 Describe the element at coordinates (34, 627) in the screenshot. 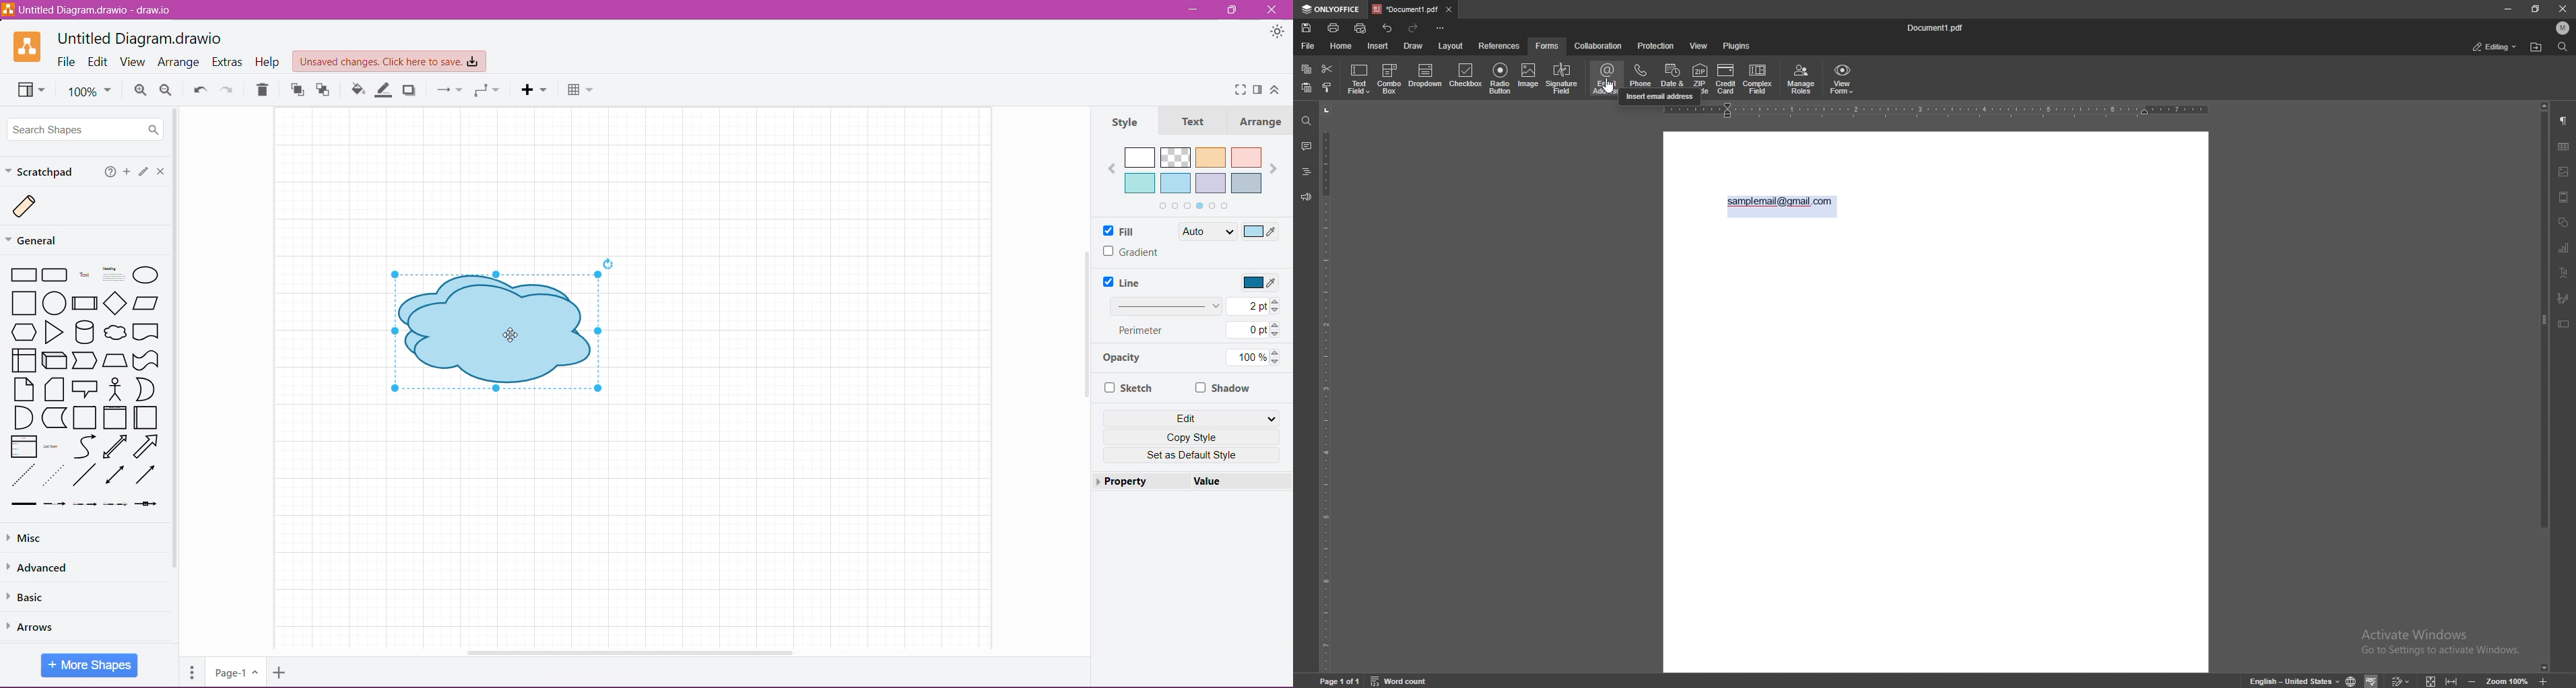

I see `Arrows` at that location.